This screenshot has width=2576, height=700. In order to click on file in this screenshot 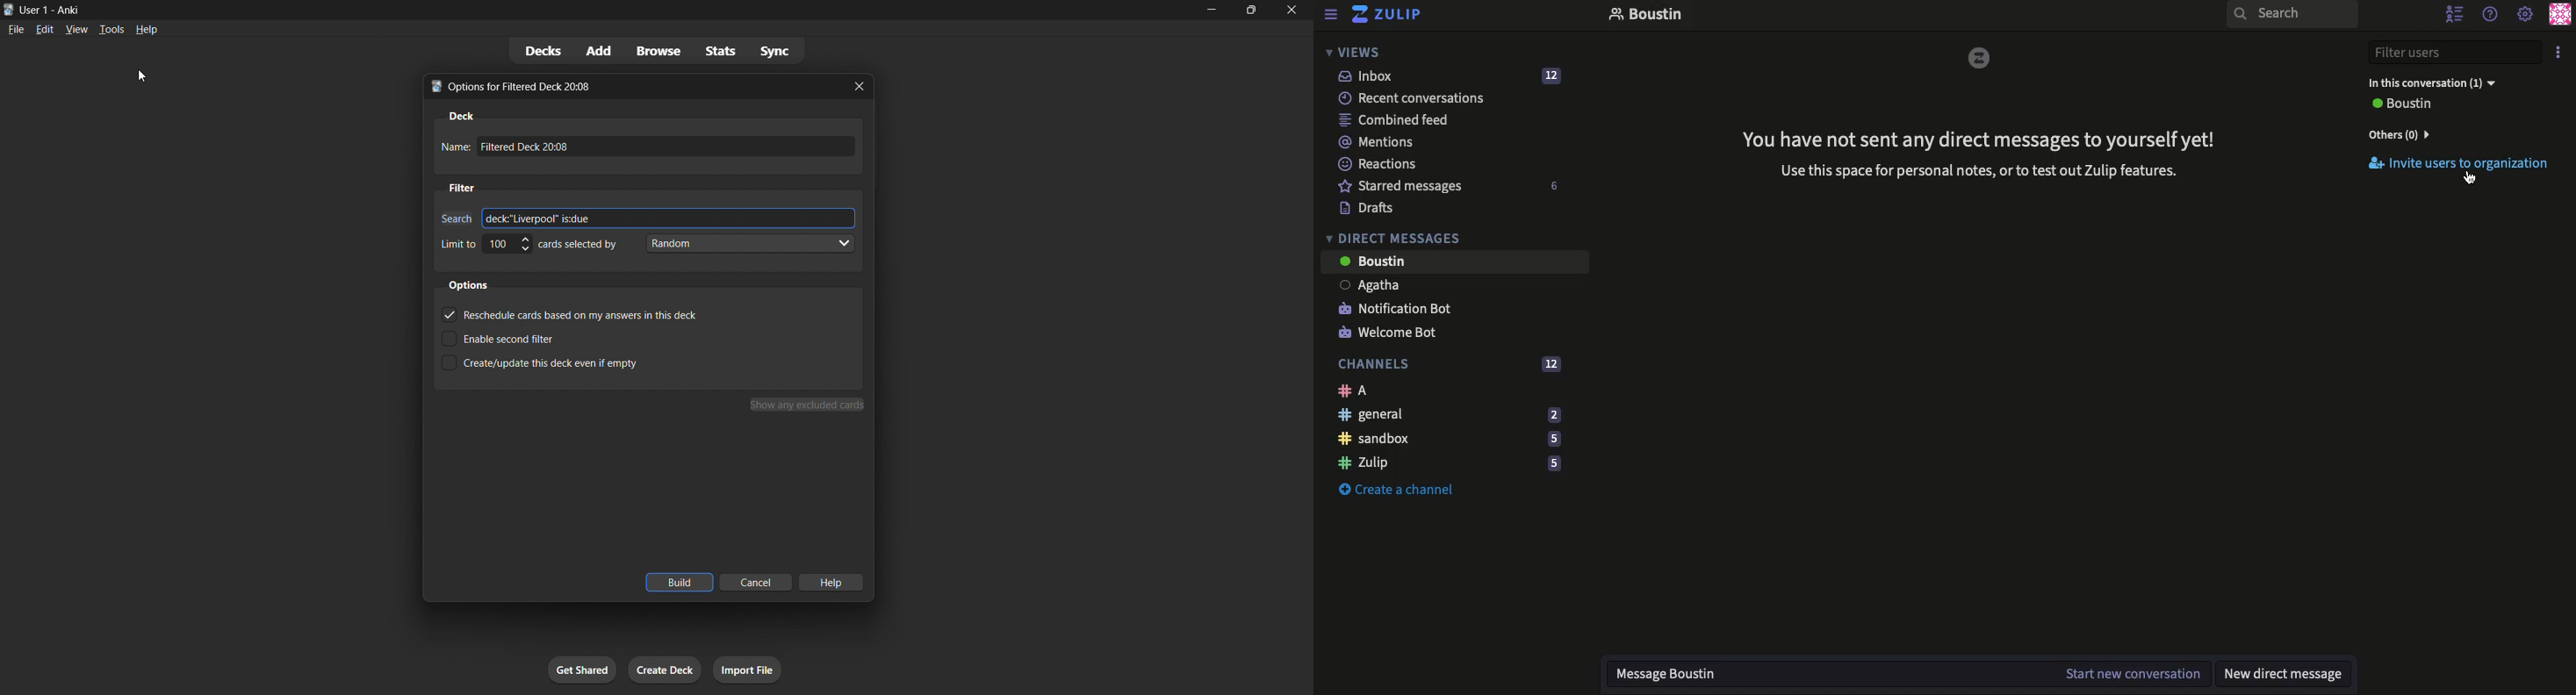, I will do `click(14, 29)`.